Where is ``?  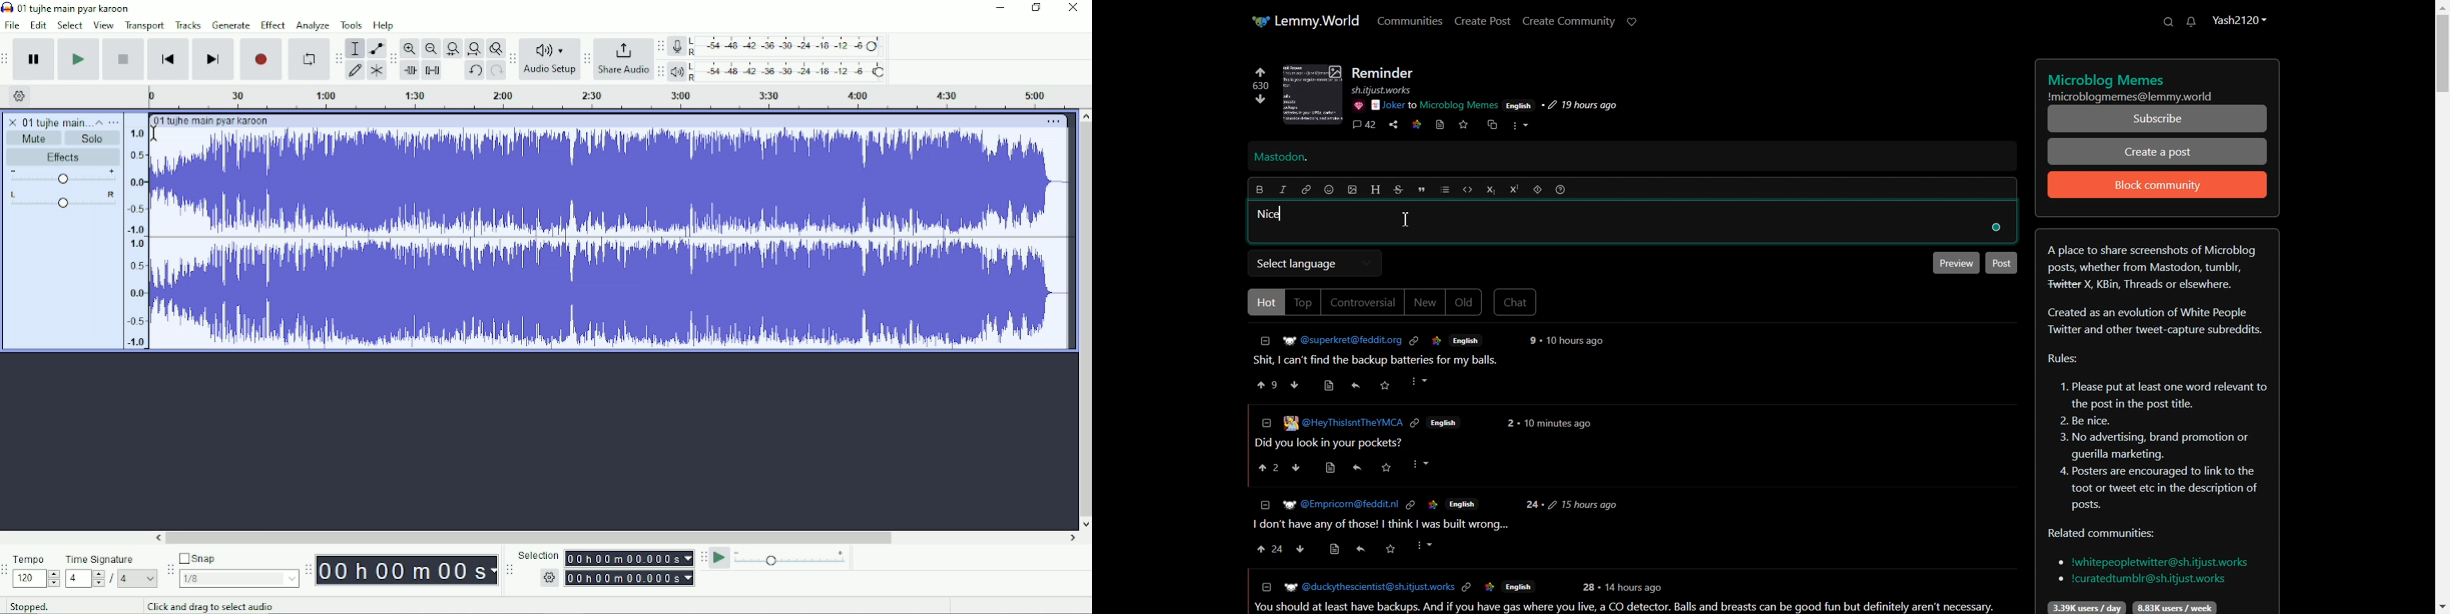
 is located at coordinates (1994, 228).